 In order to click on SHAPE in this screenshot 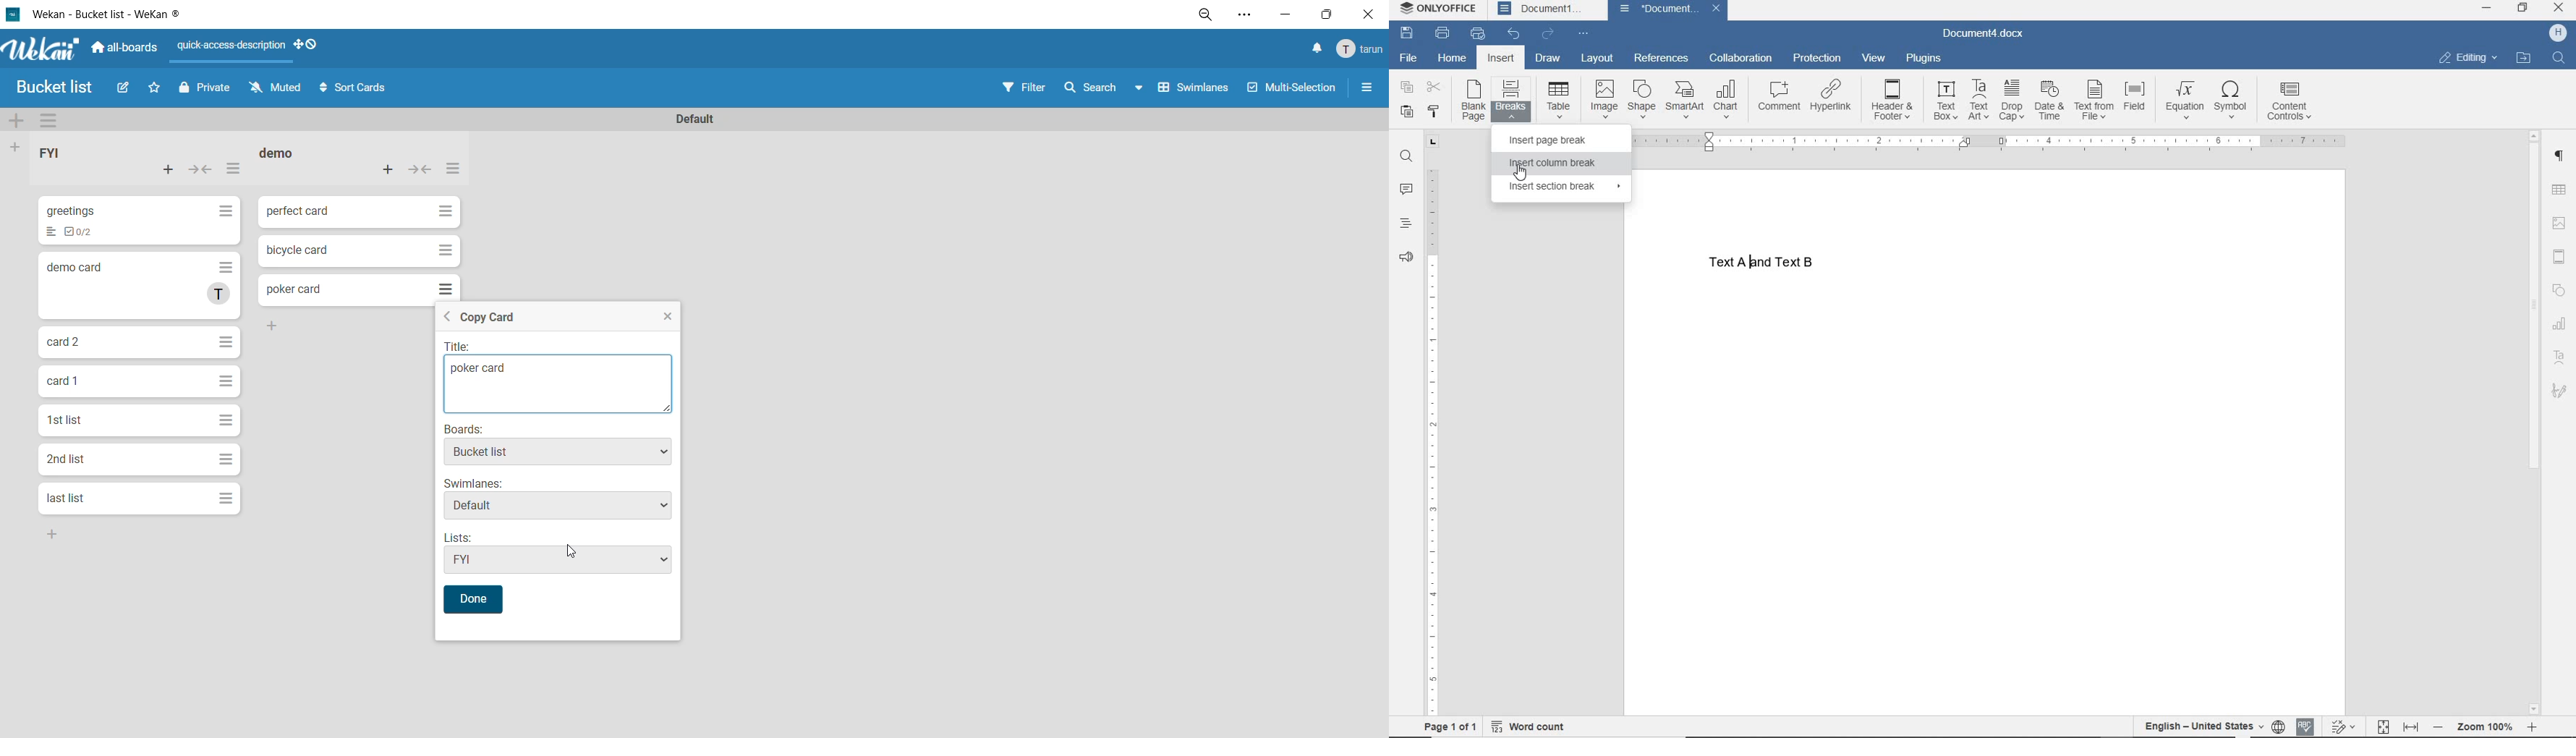, I will do `click(1643, 100)`.